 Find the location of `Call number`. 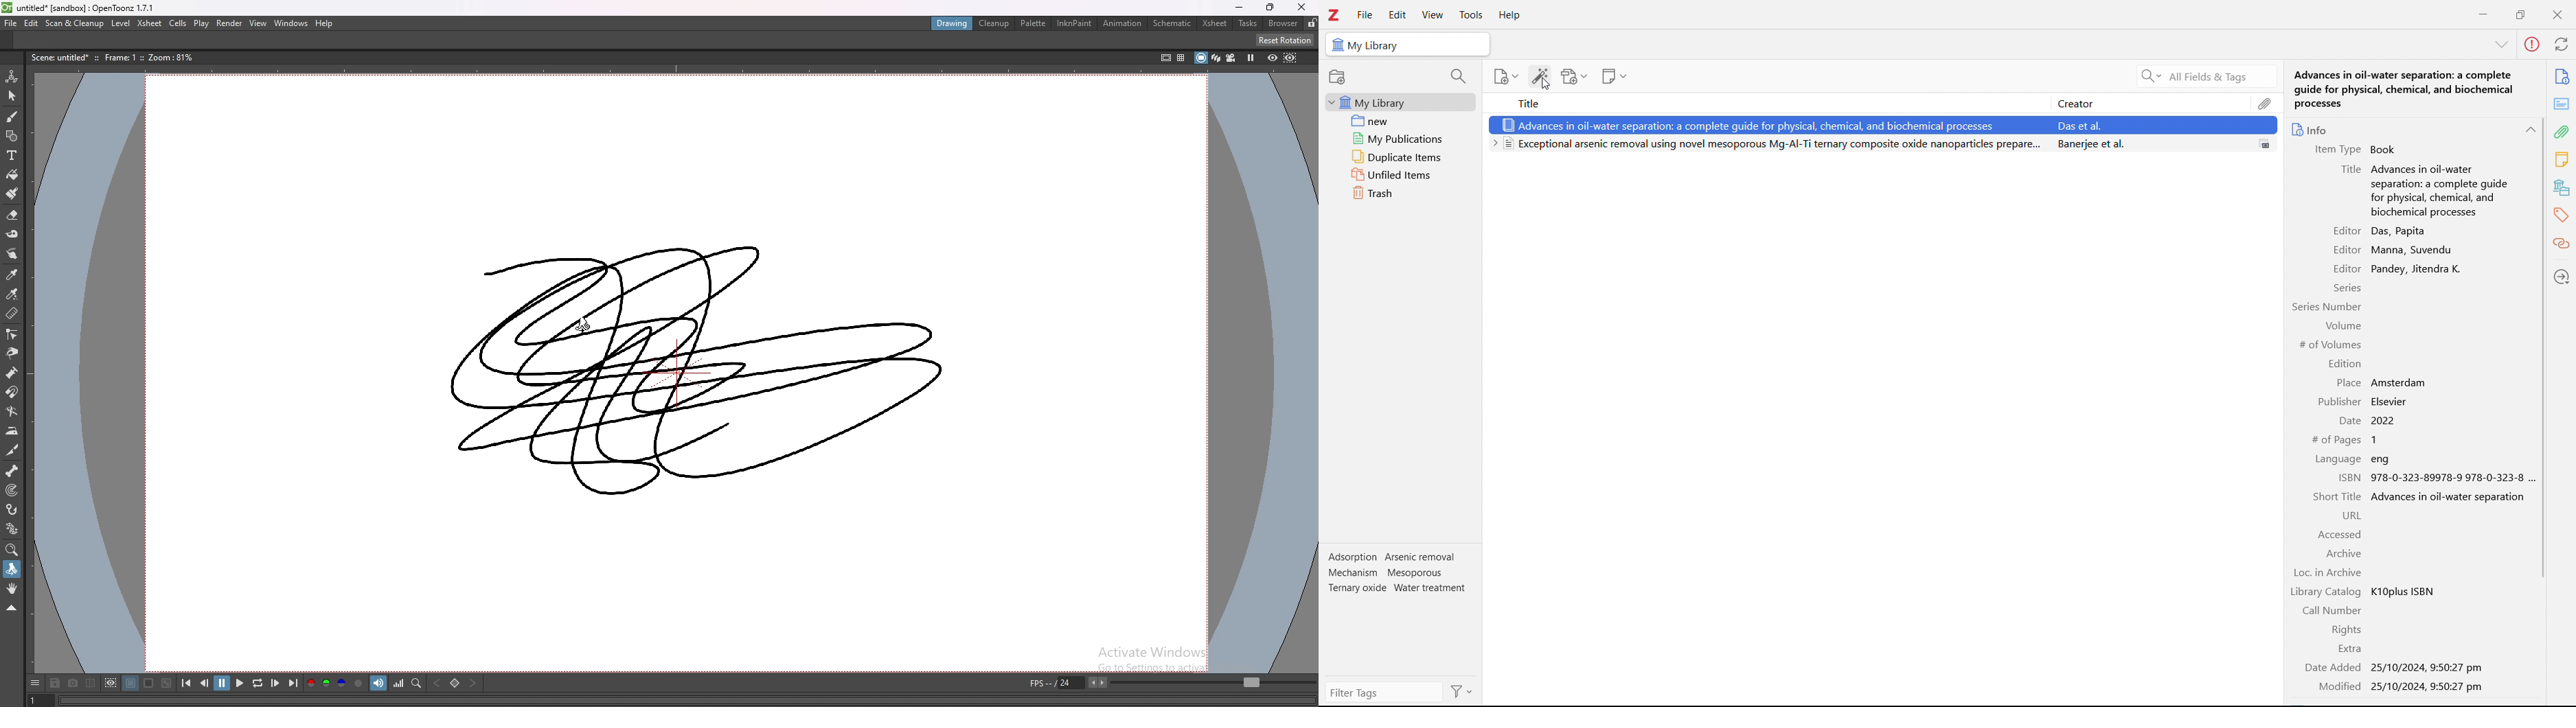

Call number is located at coordinates (2332, 610).